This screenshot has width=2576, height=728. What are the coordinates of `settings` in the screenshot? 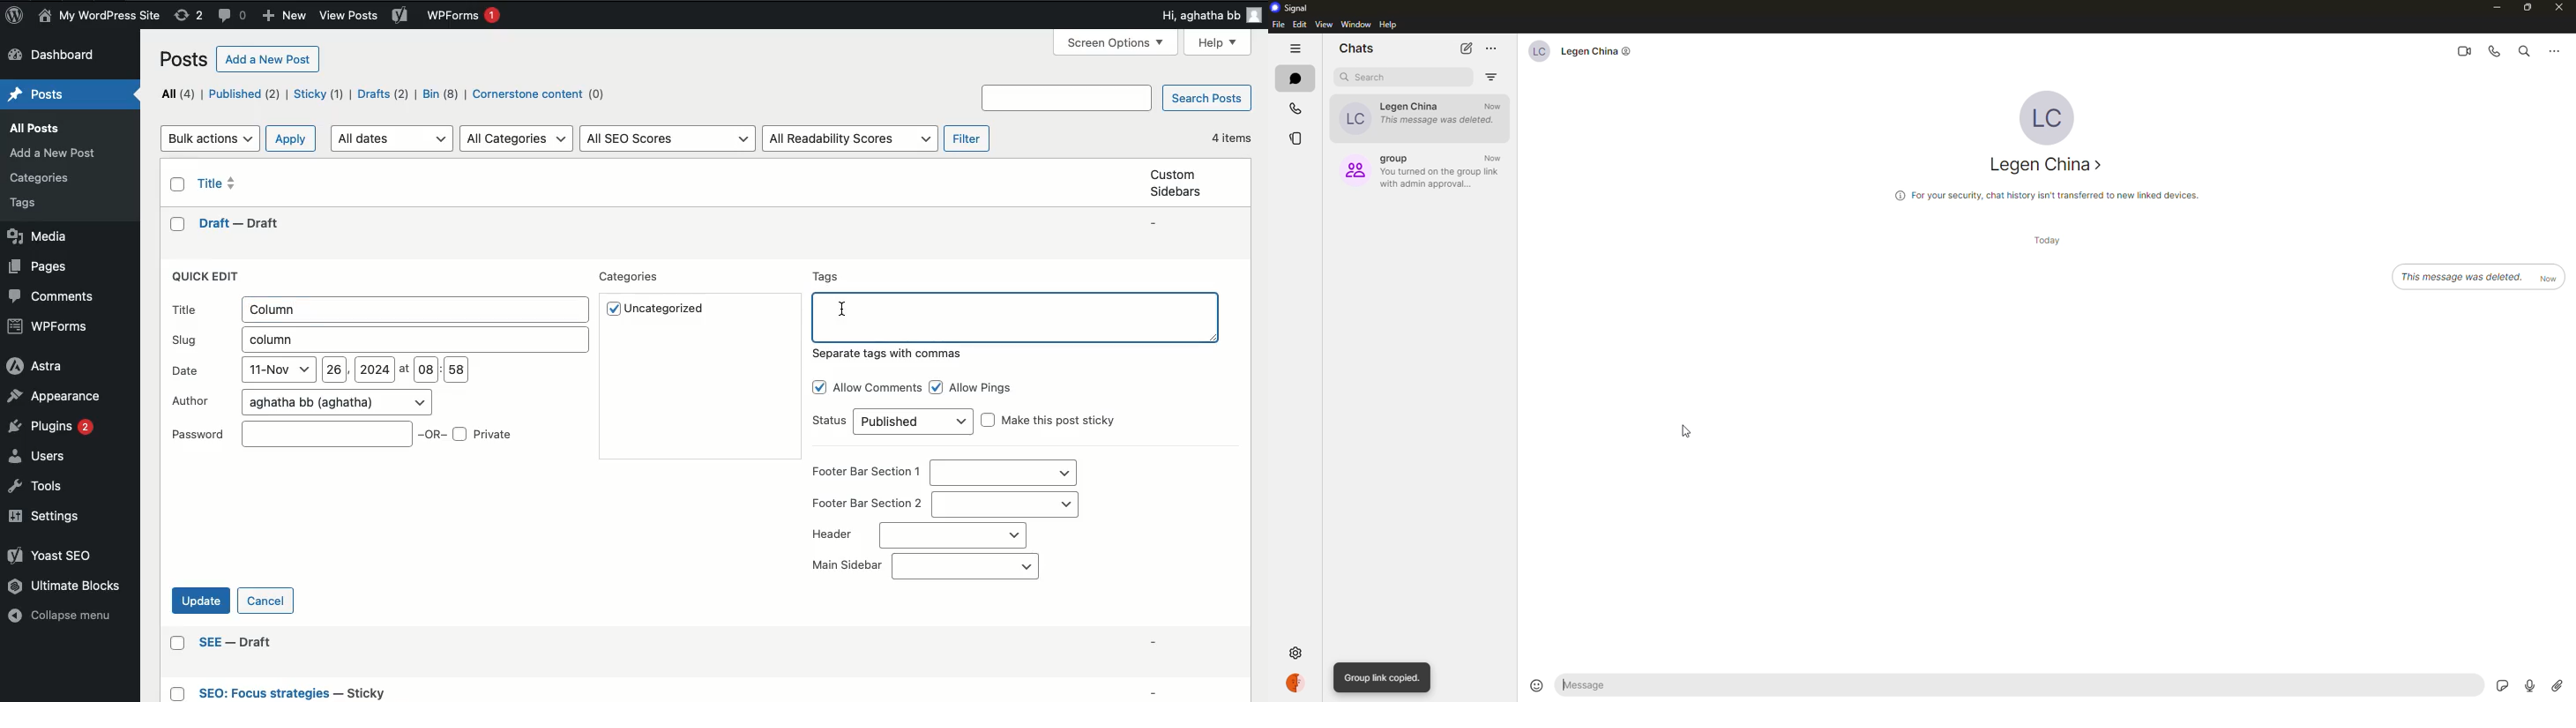 It's located at (1297, 652).